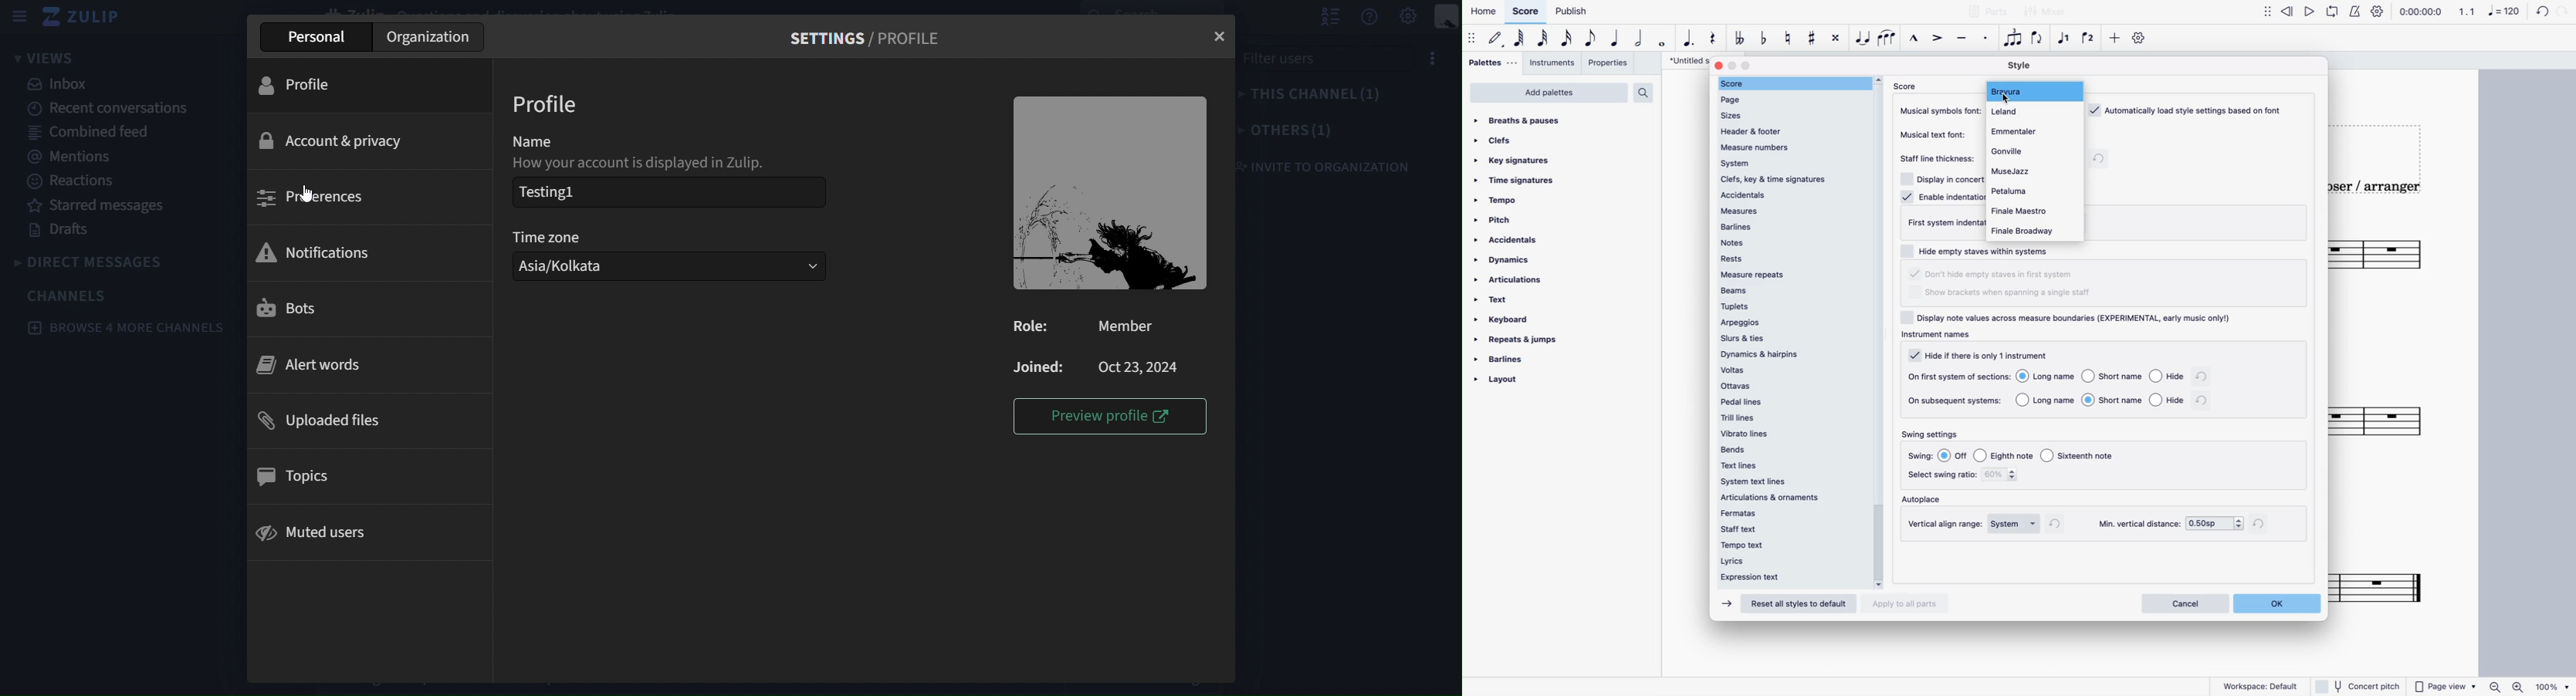 The width and height of the screenshot is (2576, 700). Describe the element at coordinates (2186, 604) in the screenshot. I see `cancel` at that location.